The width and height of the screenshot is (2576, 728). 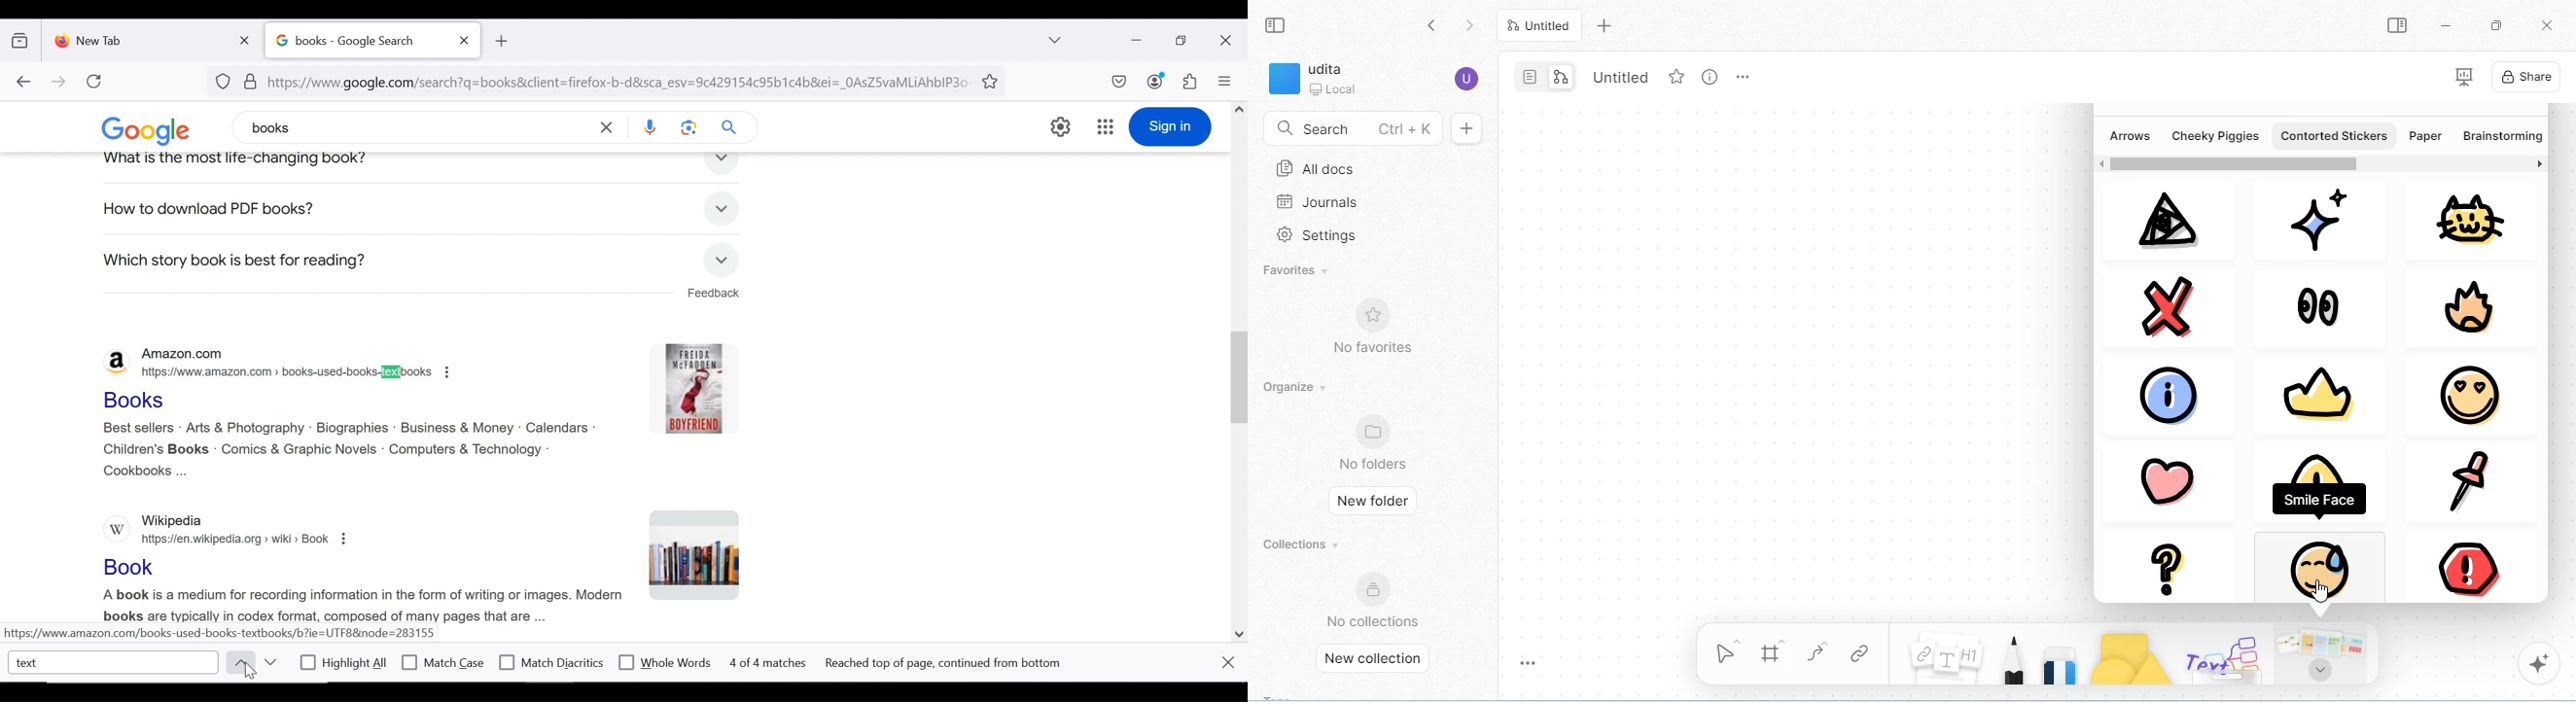 I want to click on close window, so click(x=1227, y=41).